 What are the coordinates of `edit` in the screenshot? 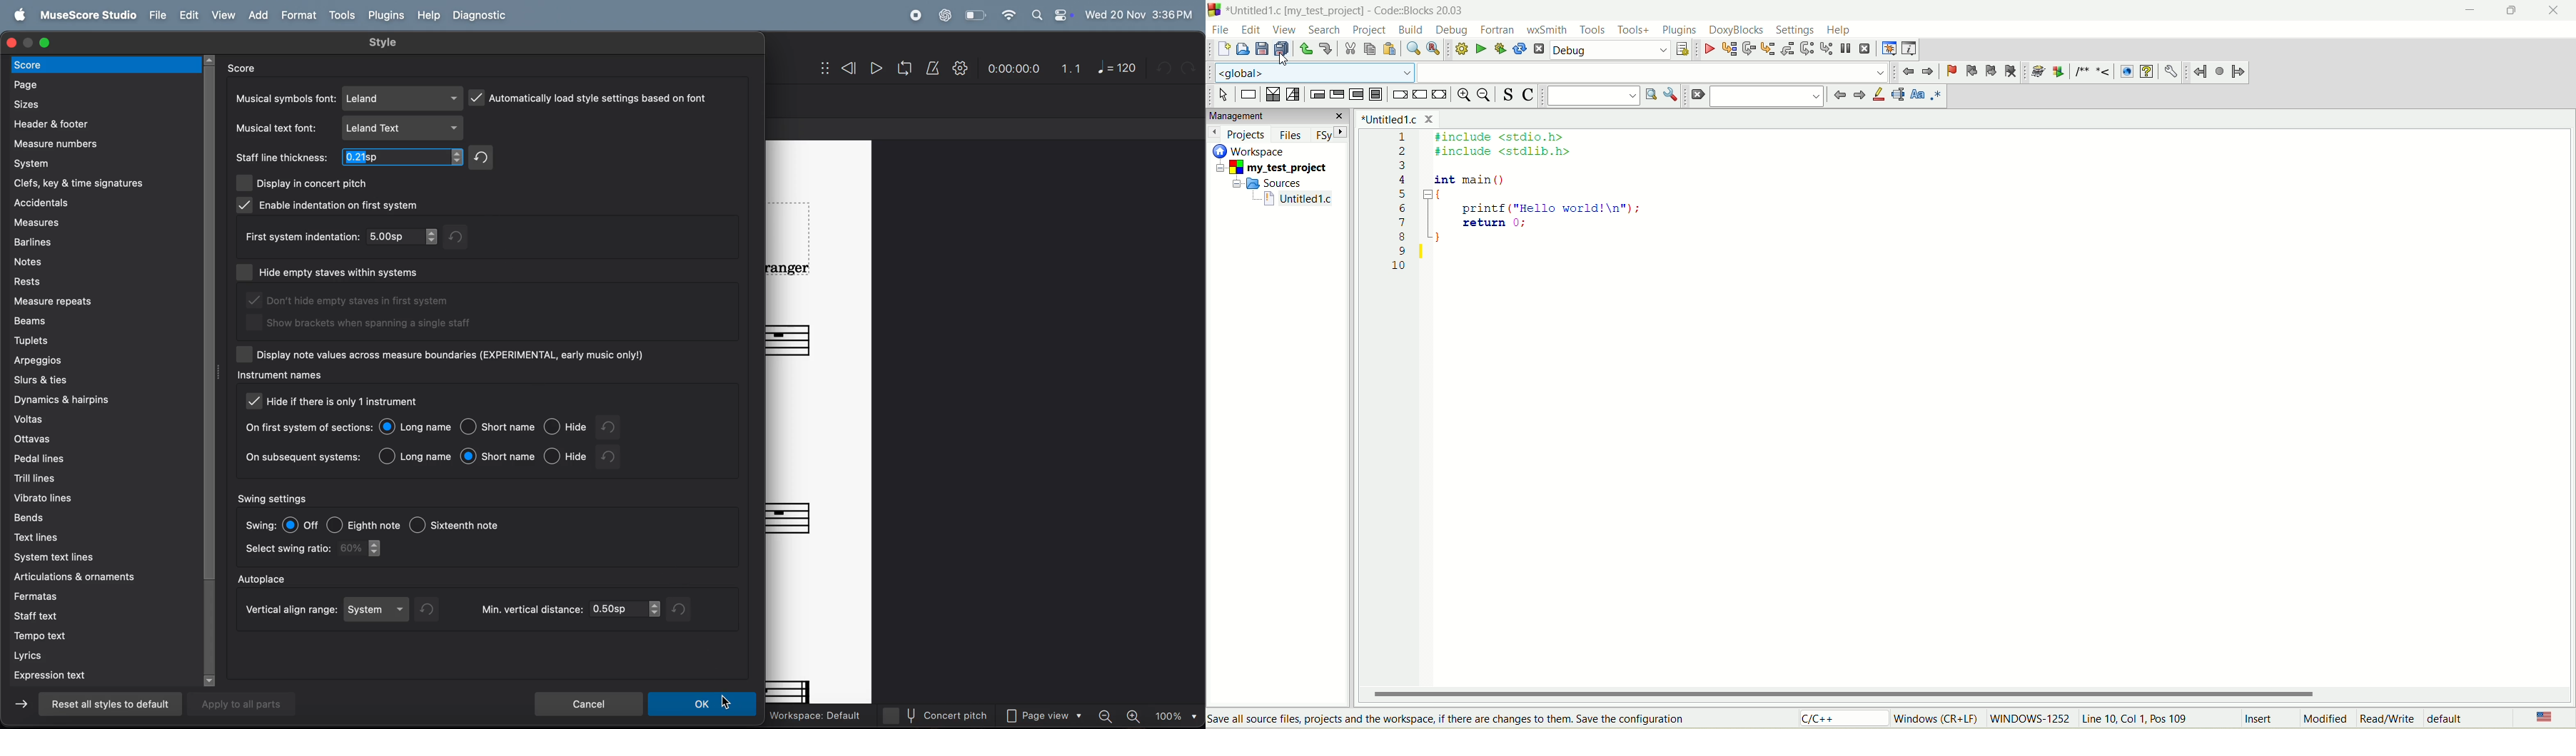 It's located at (1252, 29).